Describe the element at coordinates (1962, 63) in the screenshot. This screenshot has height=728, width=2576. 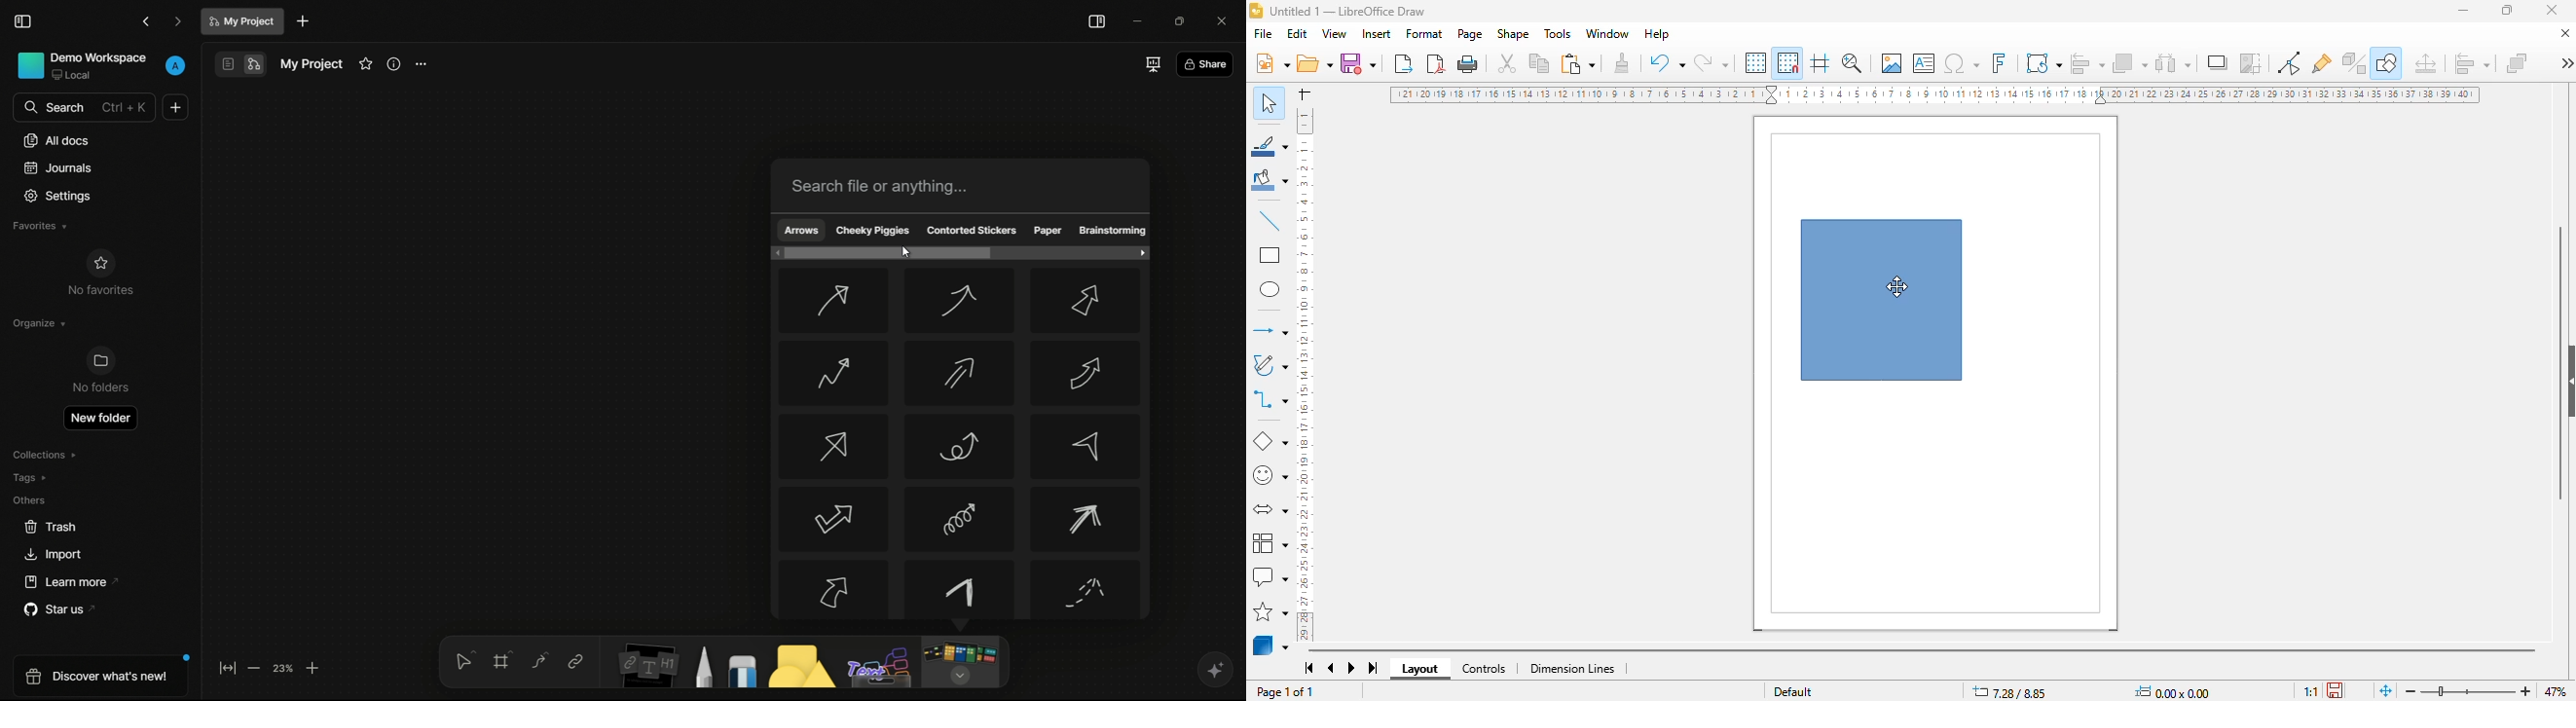
I see `insert special characters` at that location.